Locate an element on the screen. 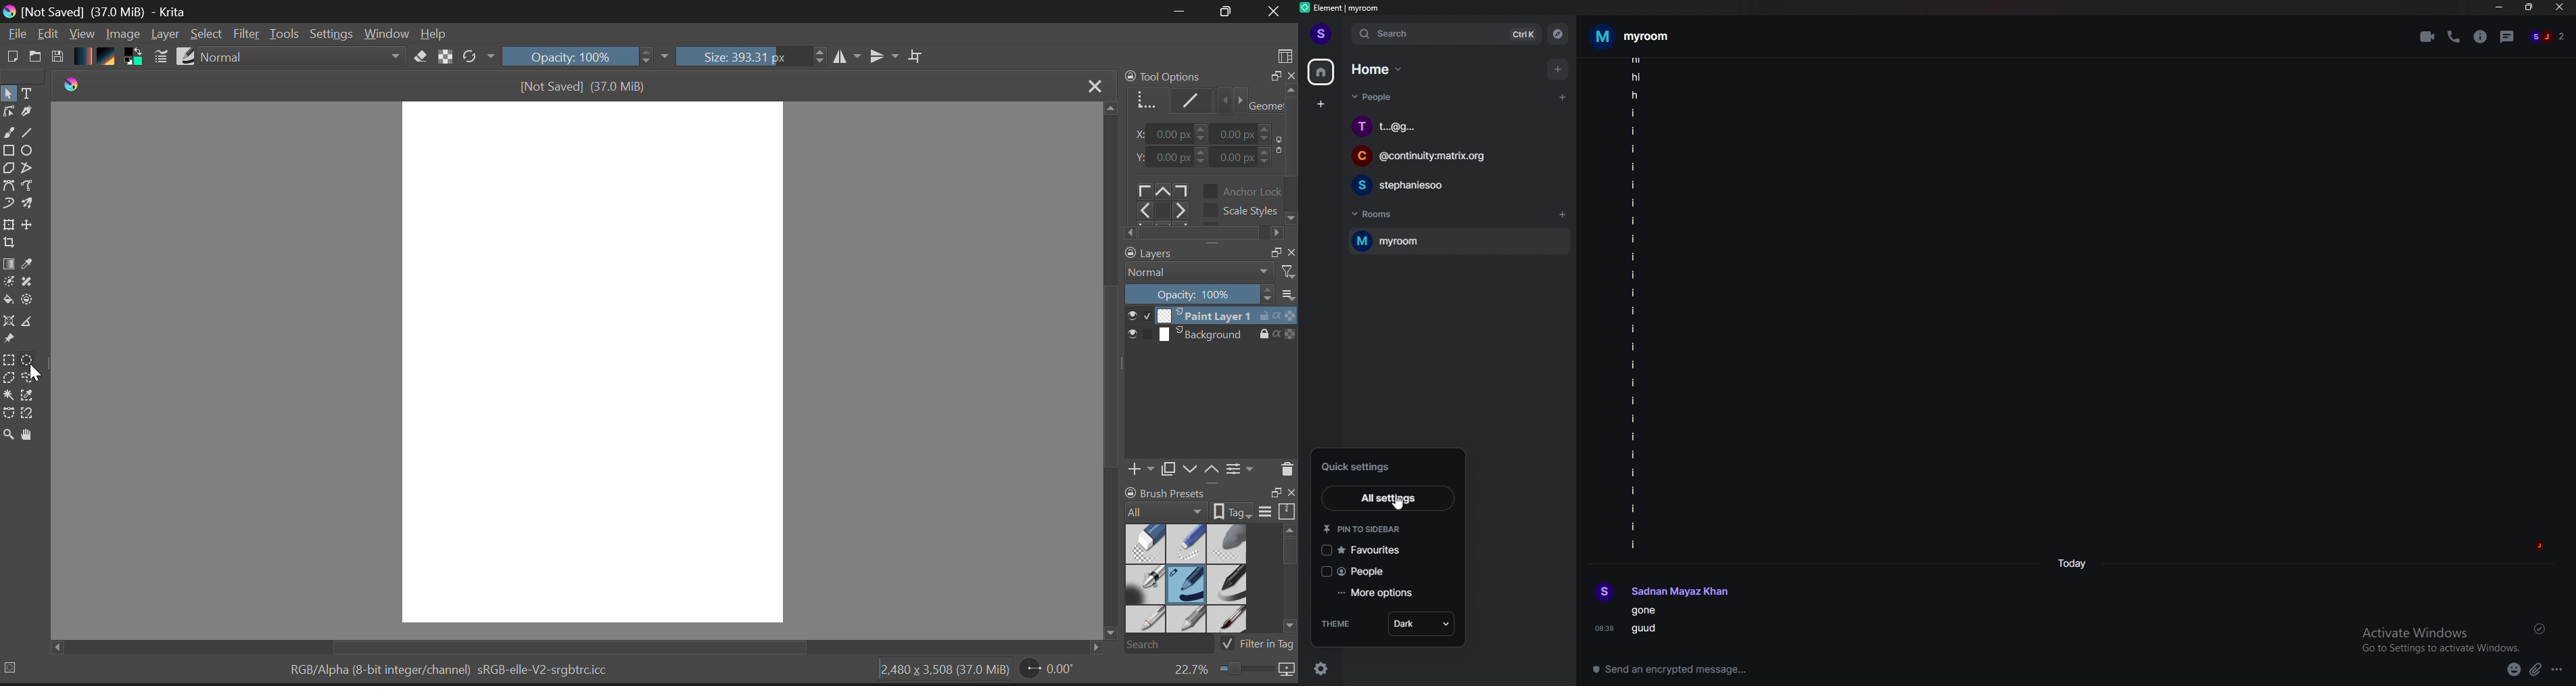 This screenshot has height=700, width=2576. Brush Stroke Settings is located at coordinates (160, 57).